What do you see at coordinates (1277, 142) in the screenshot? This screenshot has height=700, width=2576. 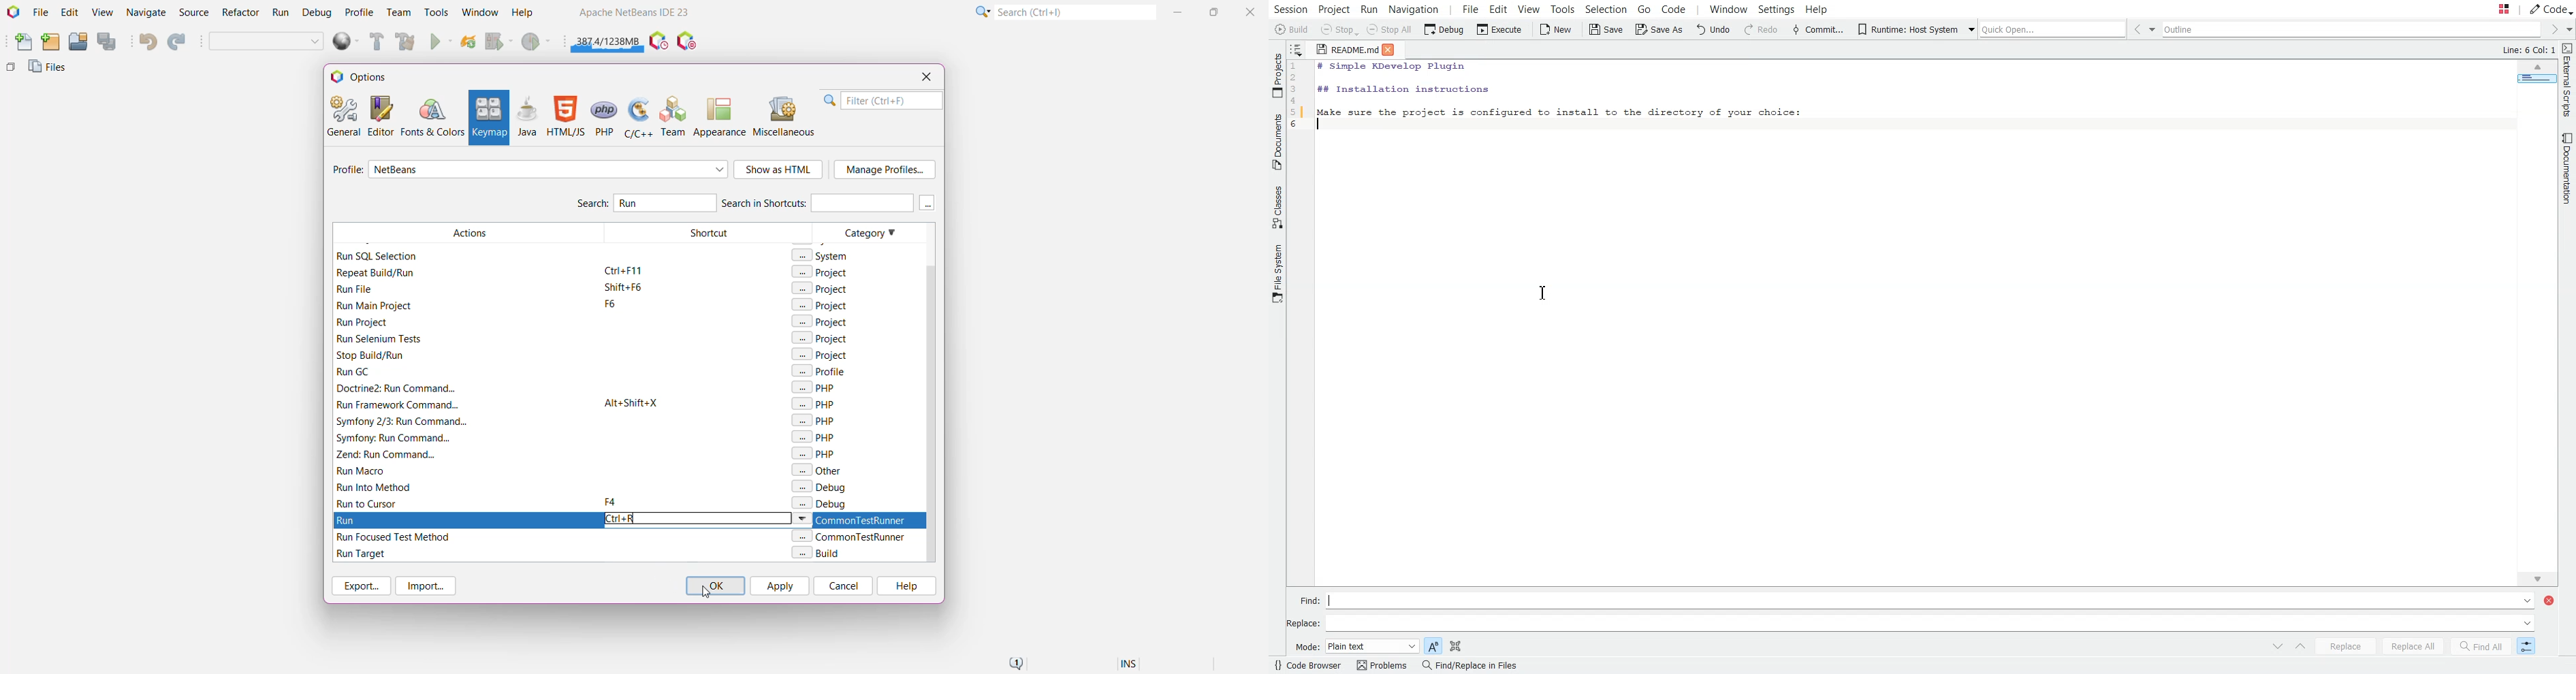 I see `Documents` at bounding box center [1277, 142].